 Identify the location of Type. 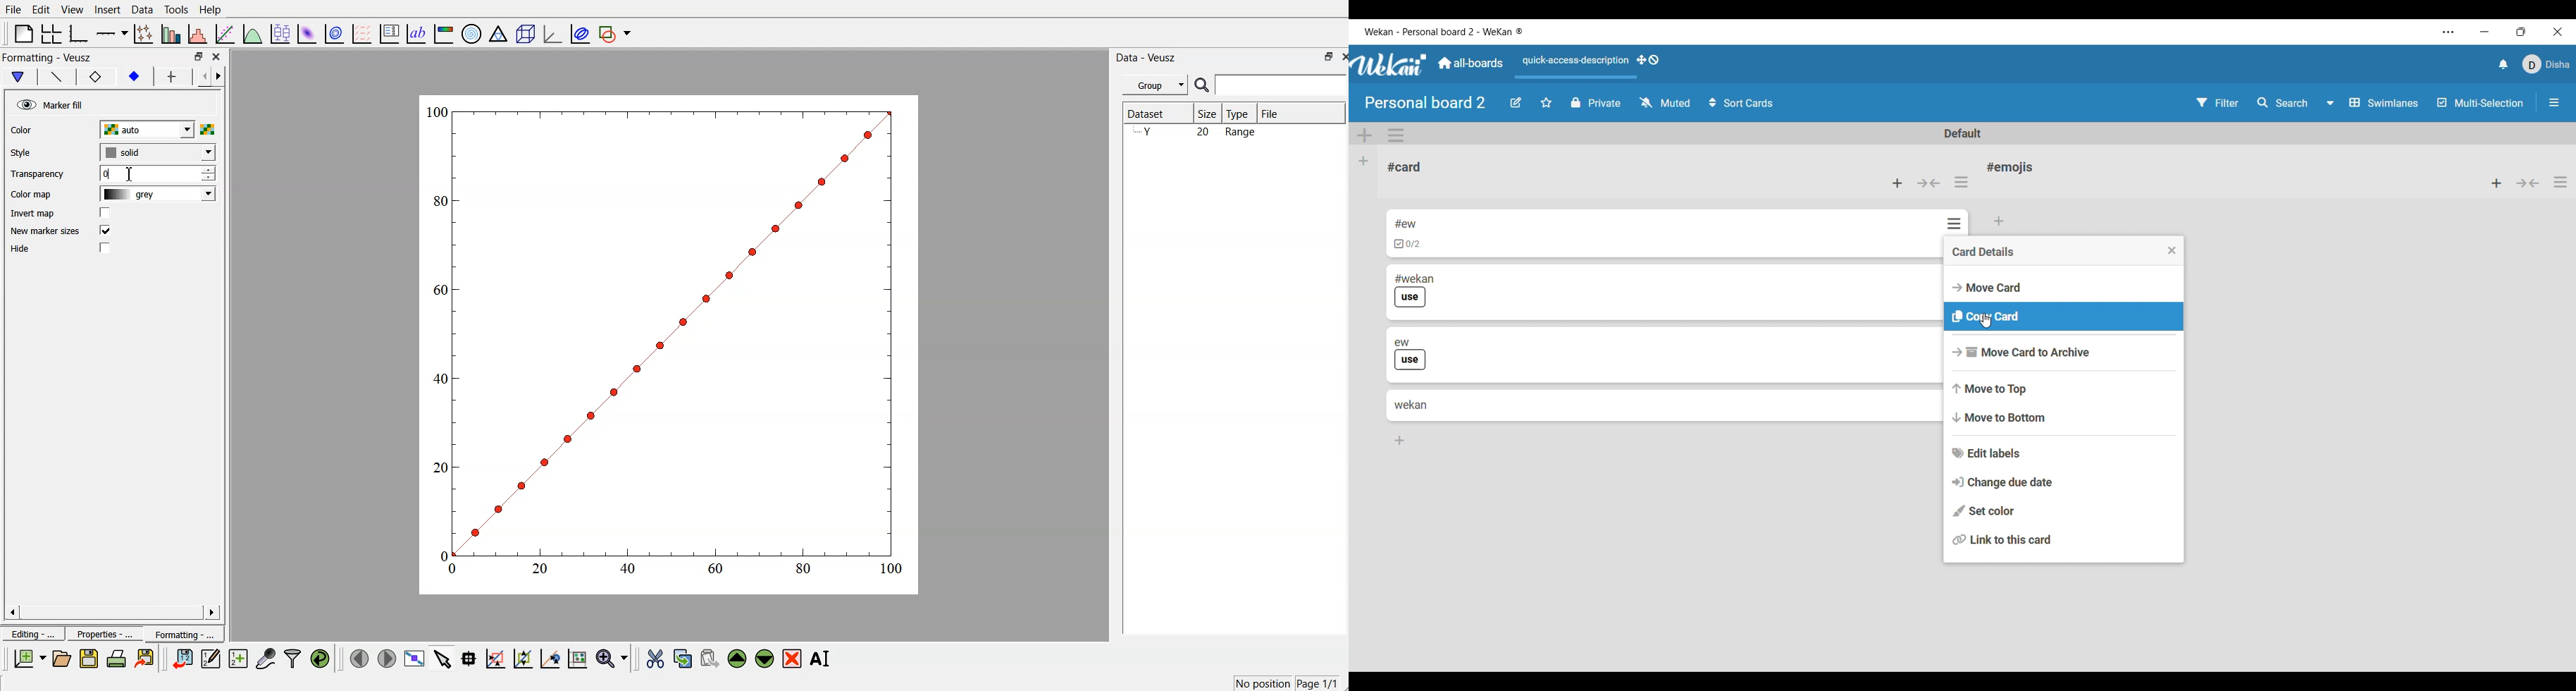
(1241, 114).